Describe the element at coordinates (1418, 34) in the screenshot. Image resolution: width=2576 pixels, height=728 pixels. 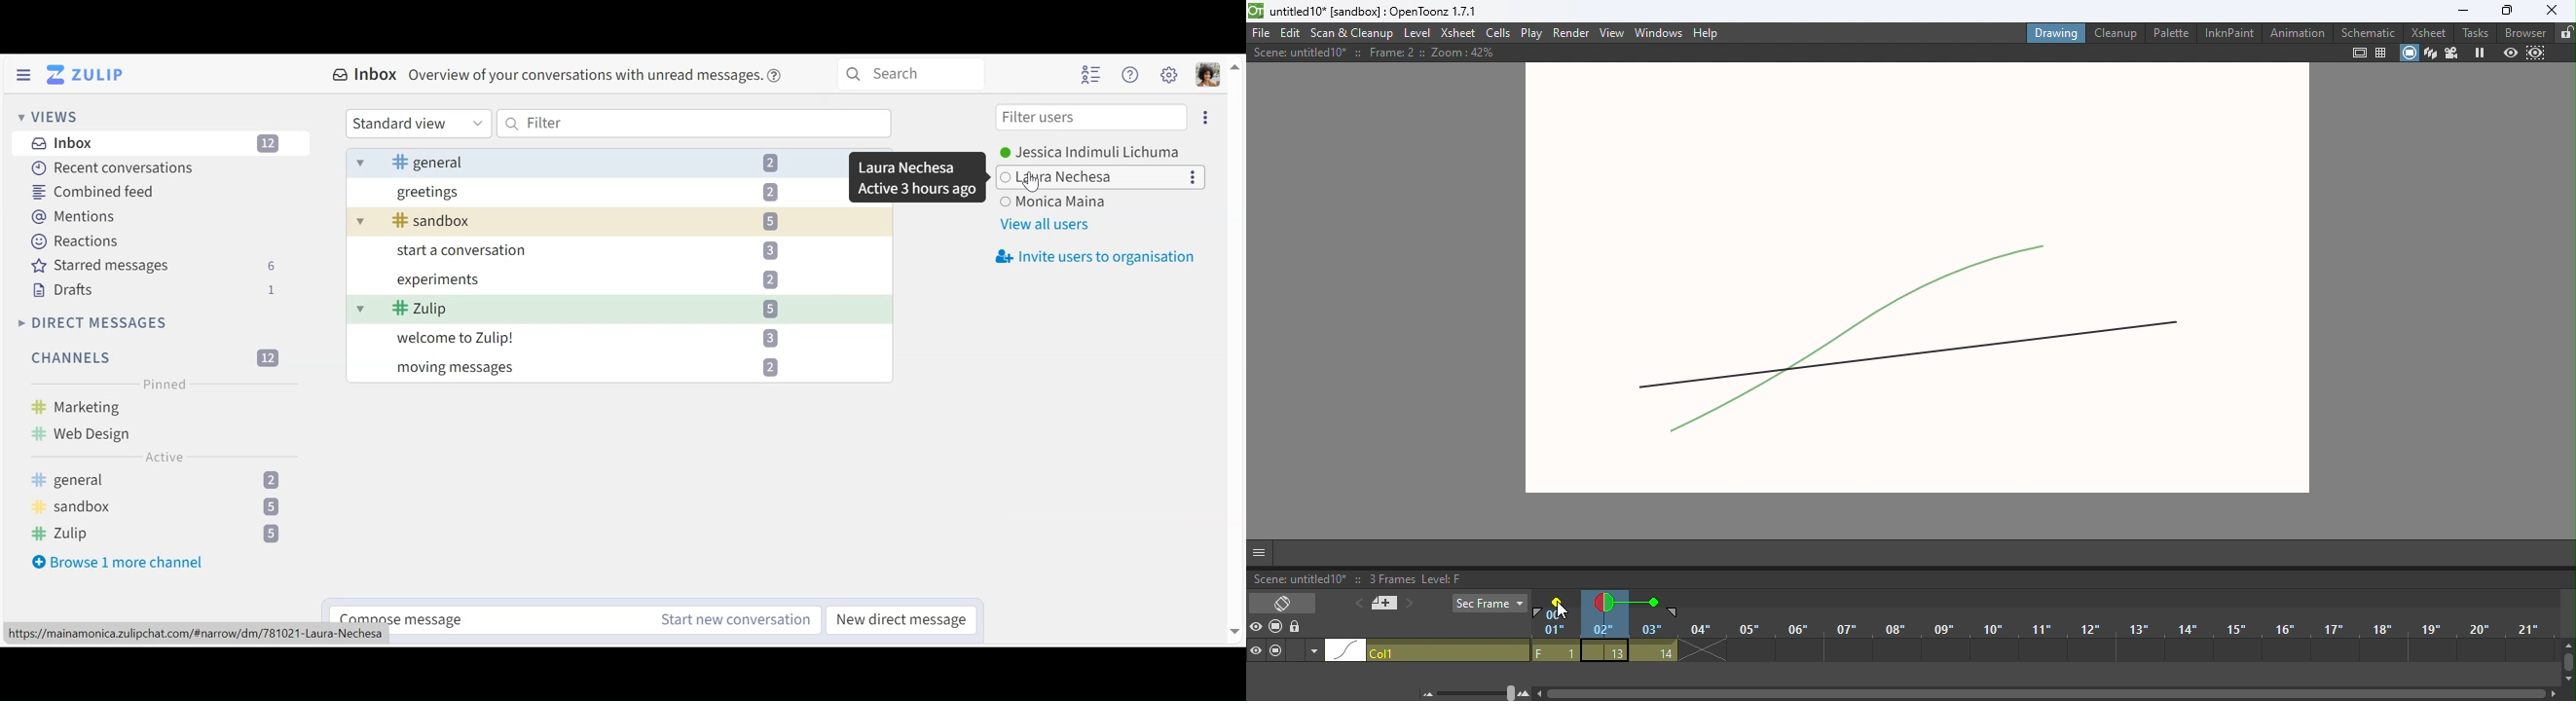
I see `Level` at that location.